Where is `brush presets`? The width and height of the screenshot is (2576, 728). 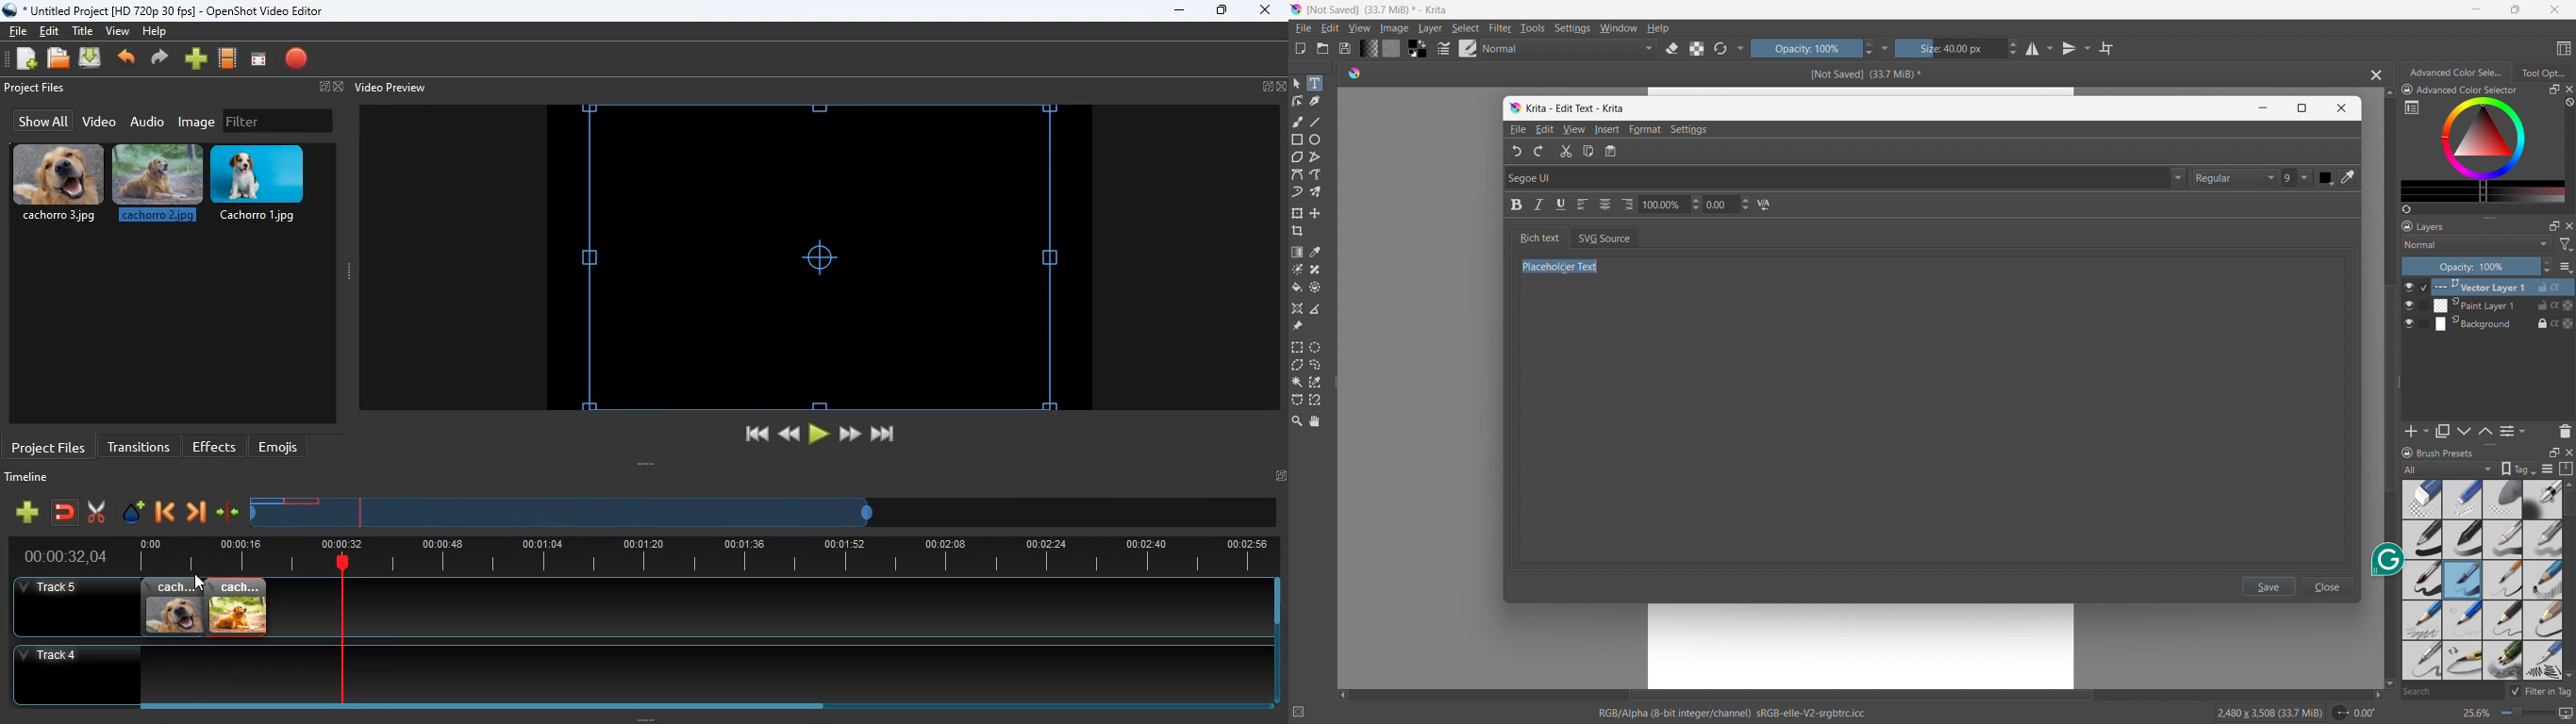 brush presets is located at coordinates (2437, 452).